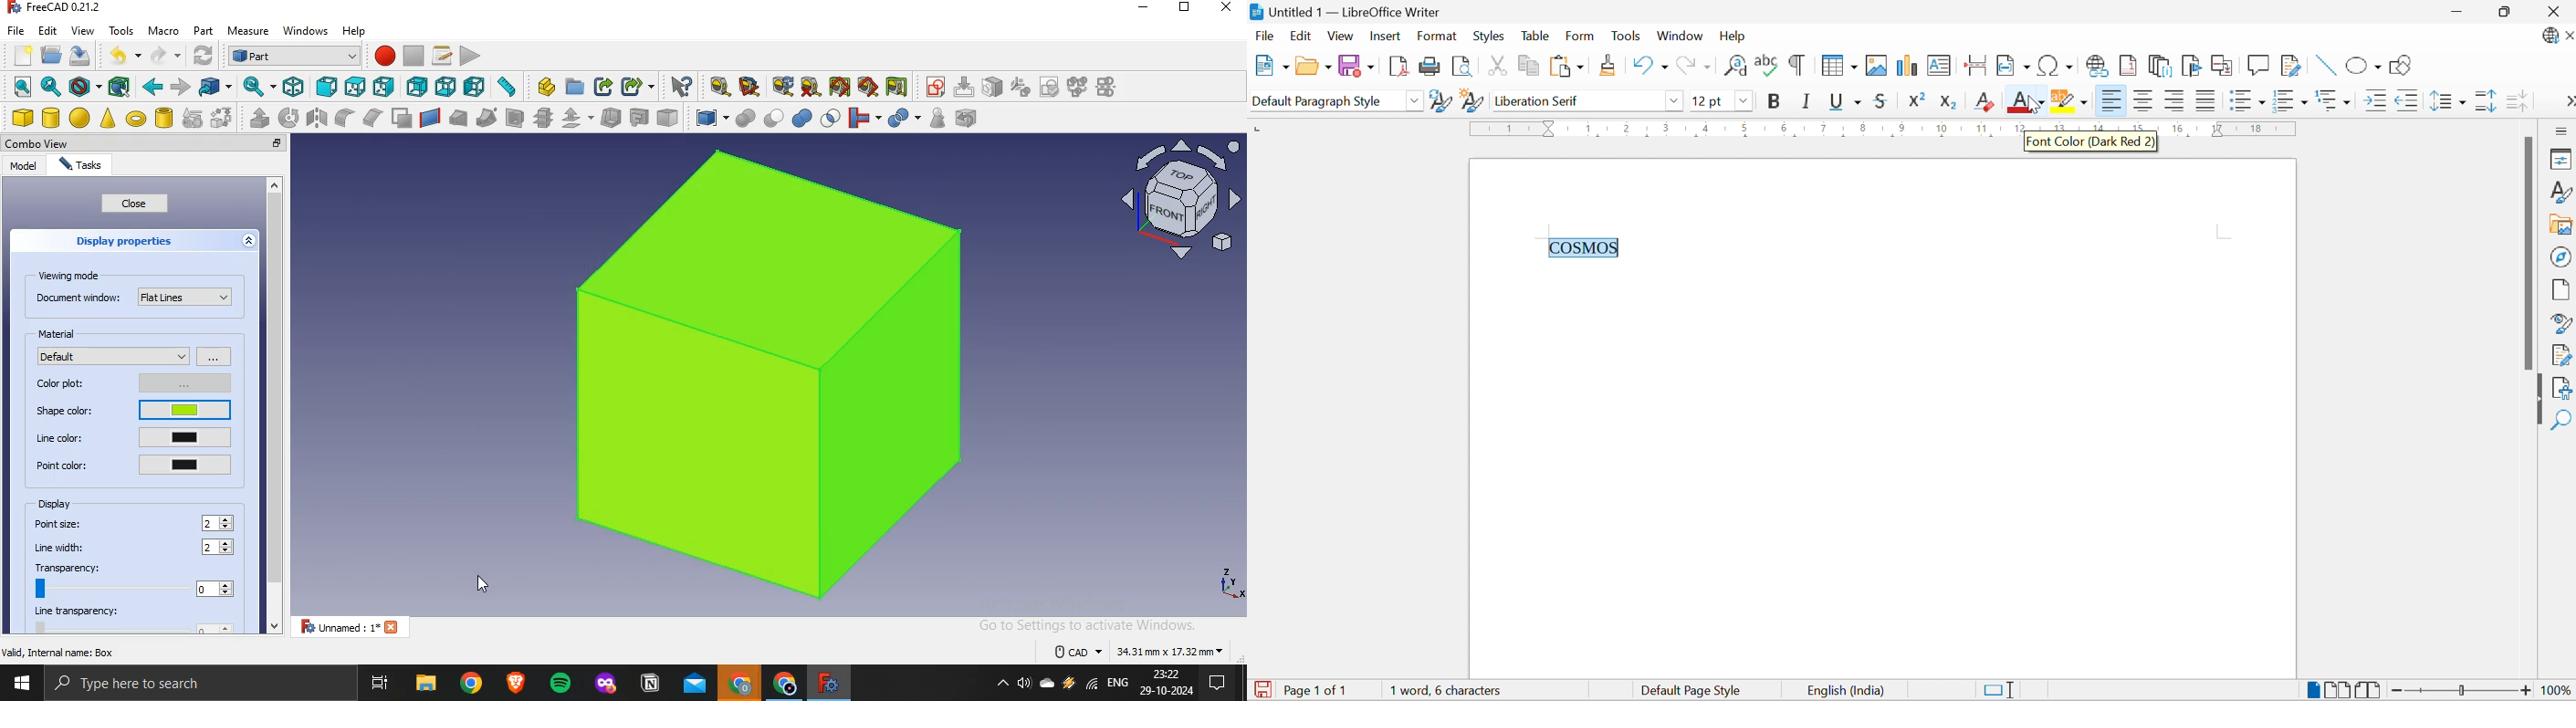 Image resolution: width=2576 pixels, height=728 pixels. What do you see at coordinates (430, 117) in the screenshot?
I see `create a ruled surface` at bounding box center [430, 117].